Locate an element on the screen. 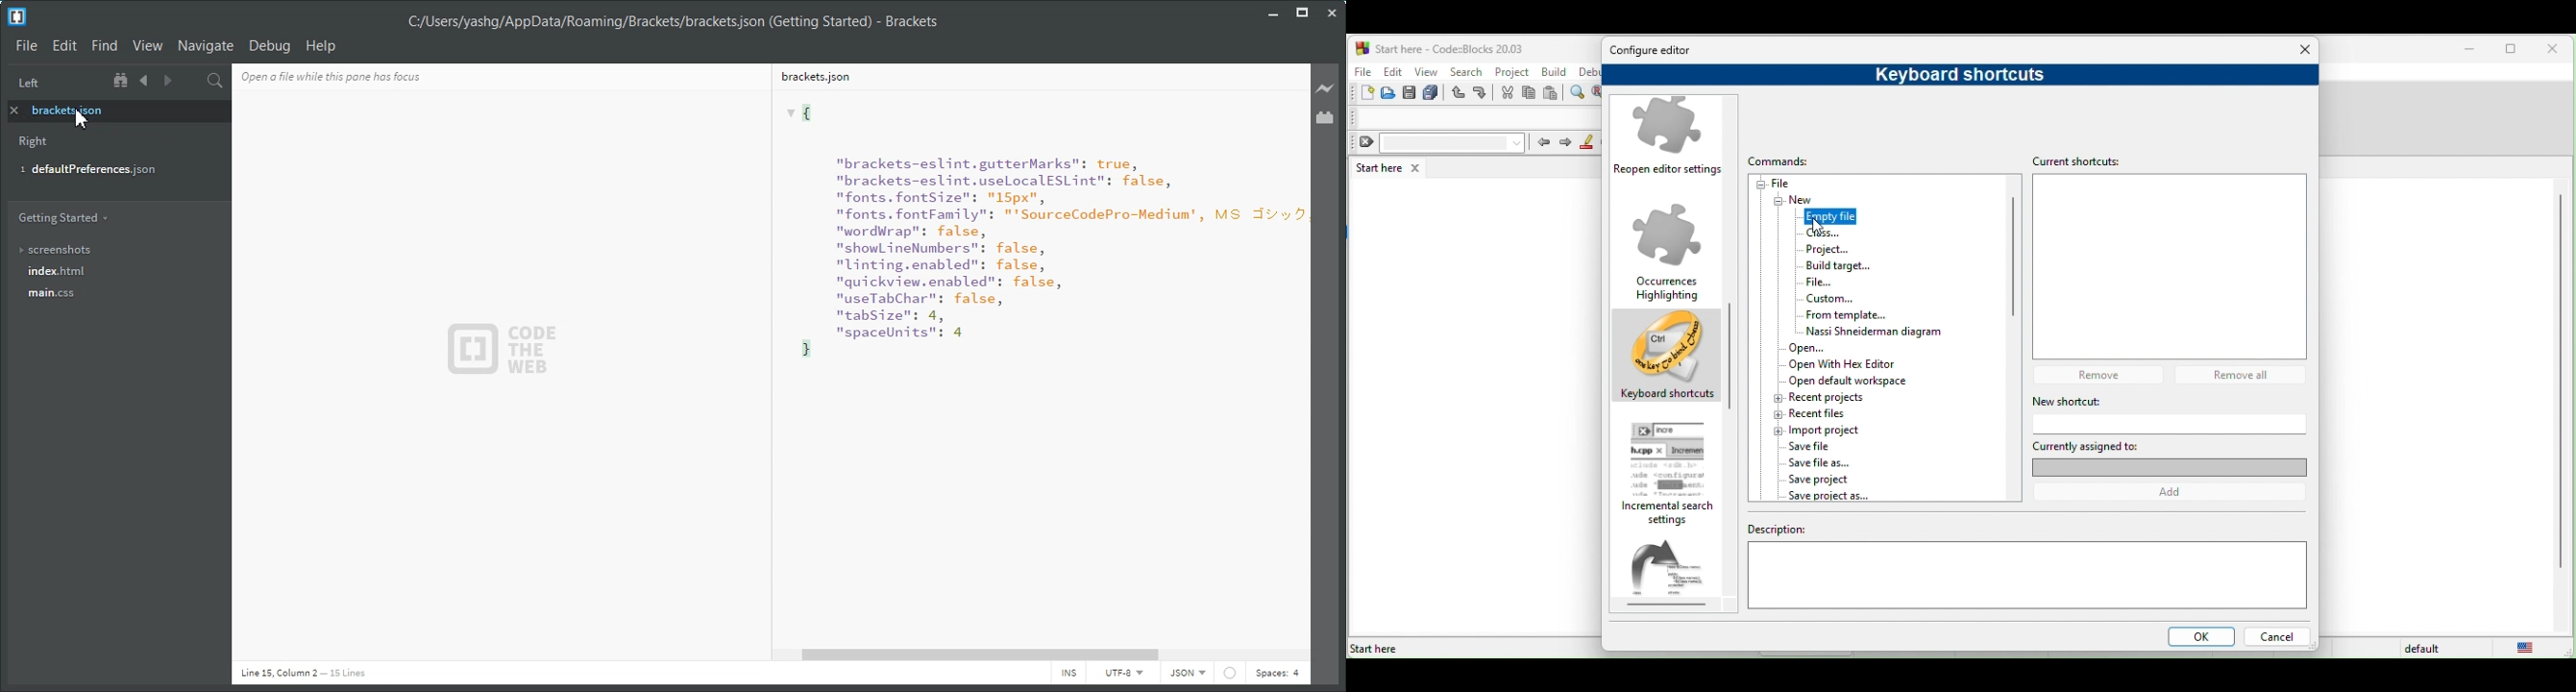 The image size is (2576, 700). File is located at coordinates (26, 45).